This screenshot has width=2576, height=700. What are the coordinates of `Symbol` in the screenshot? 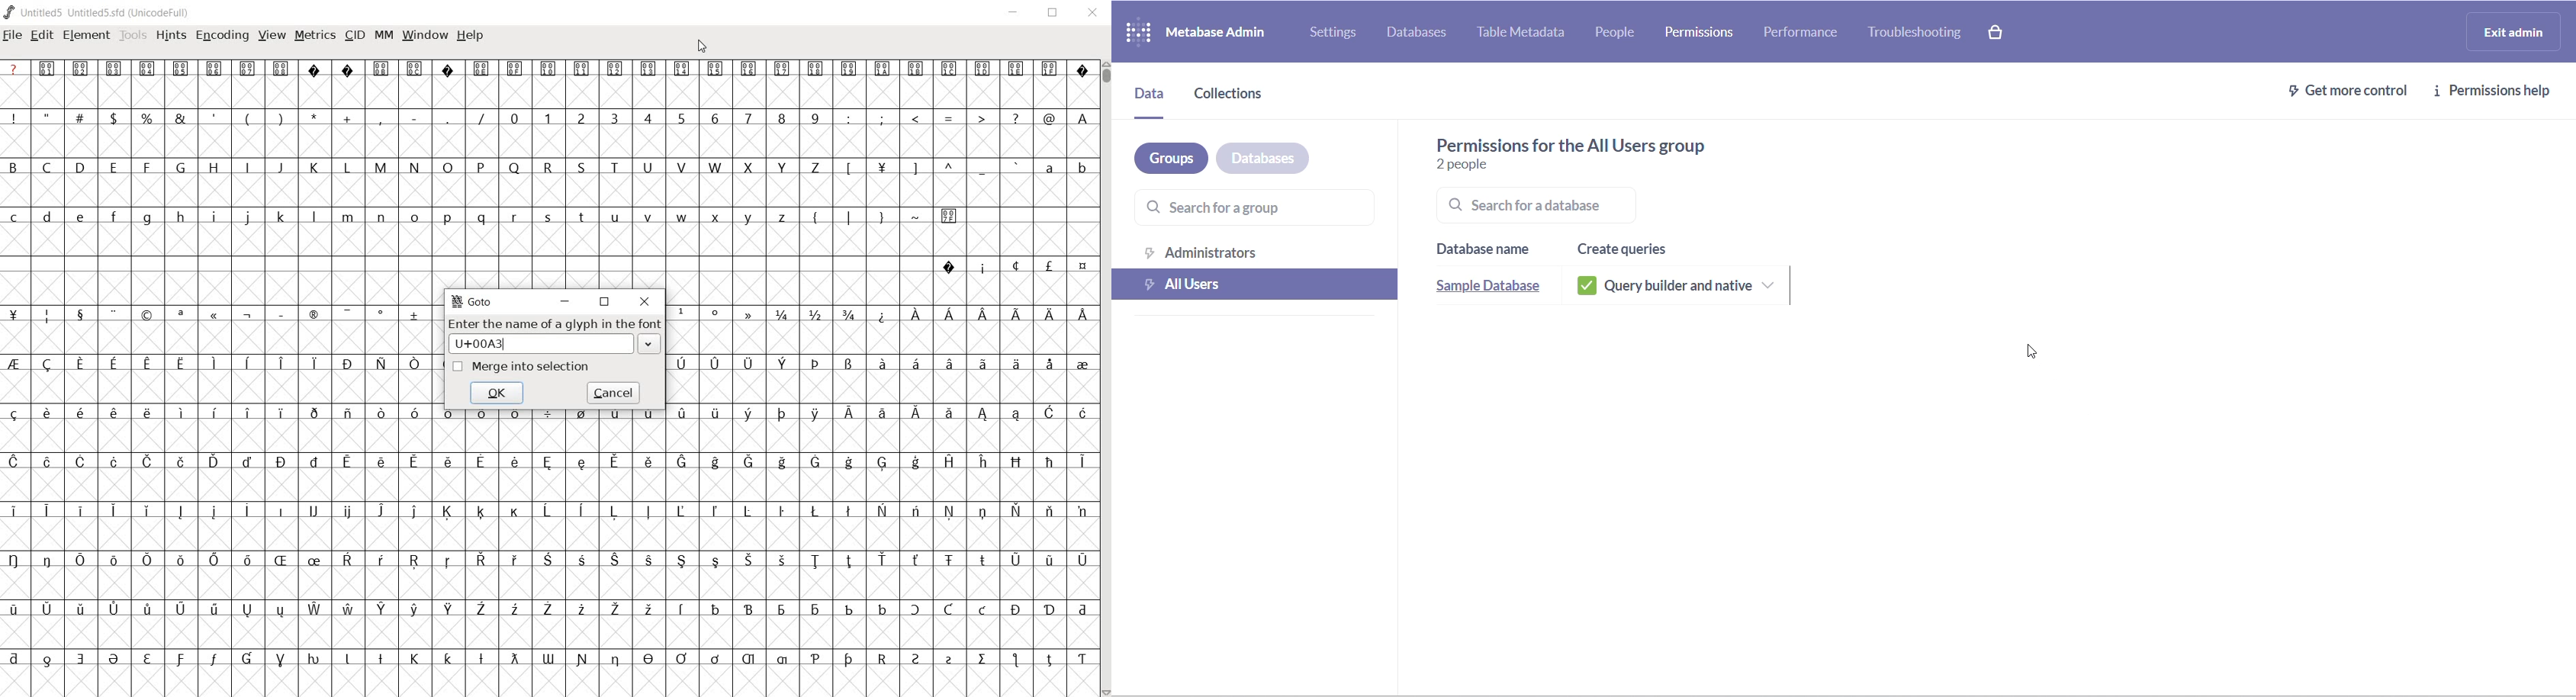 It's located at (615, 561).